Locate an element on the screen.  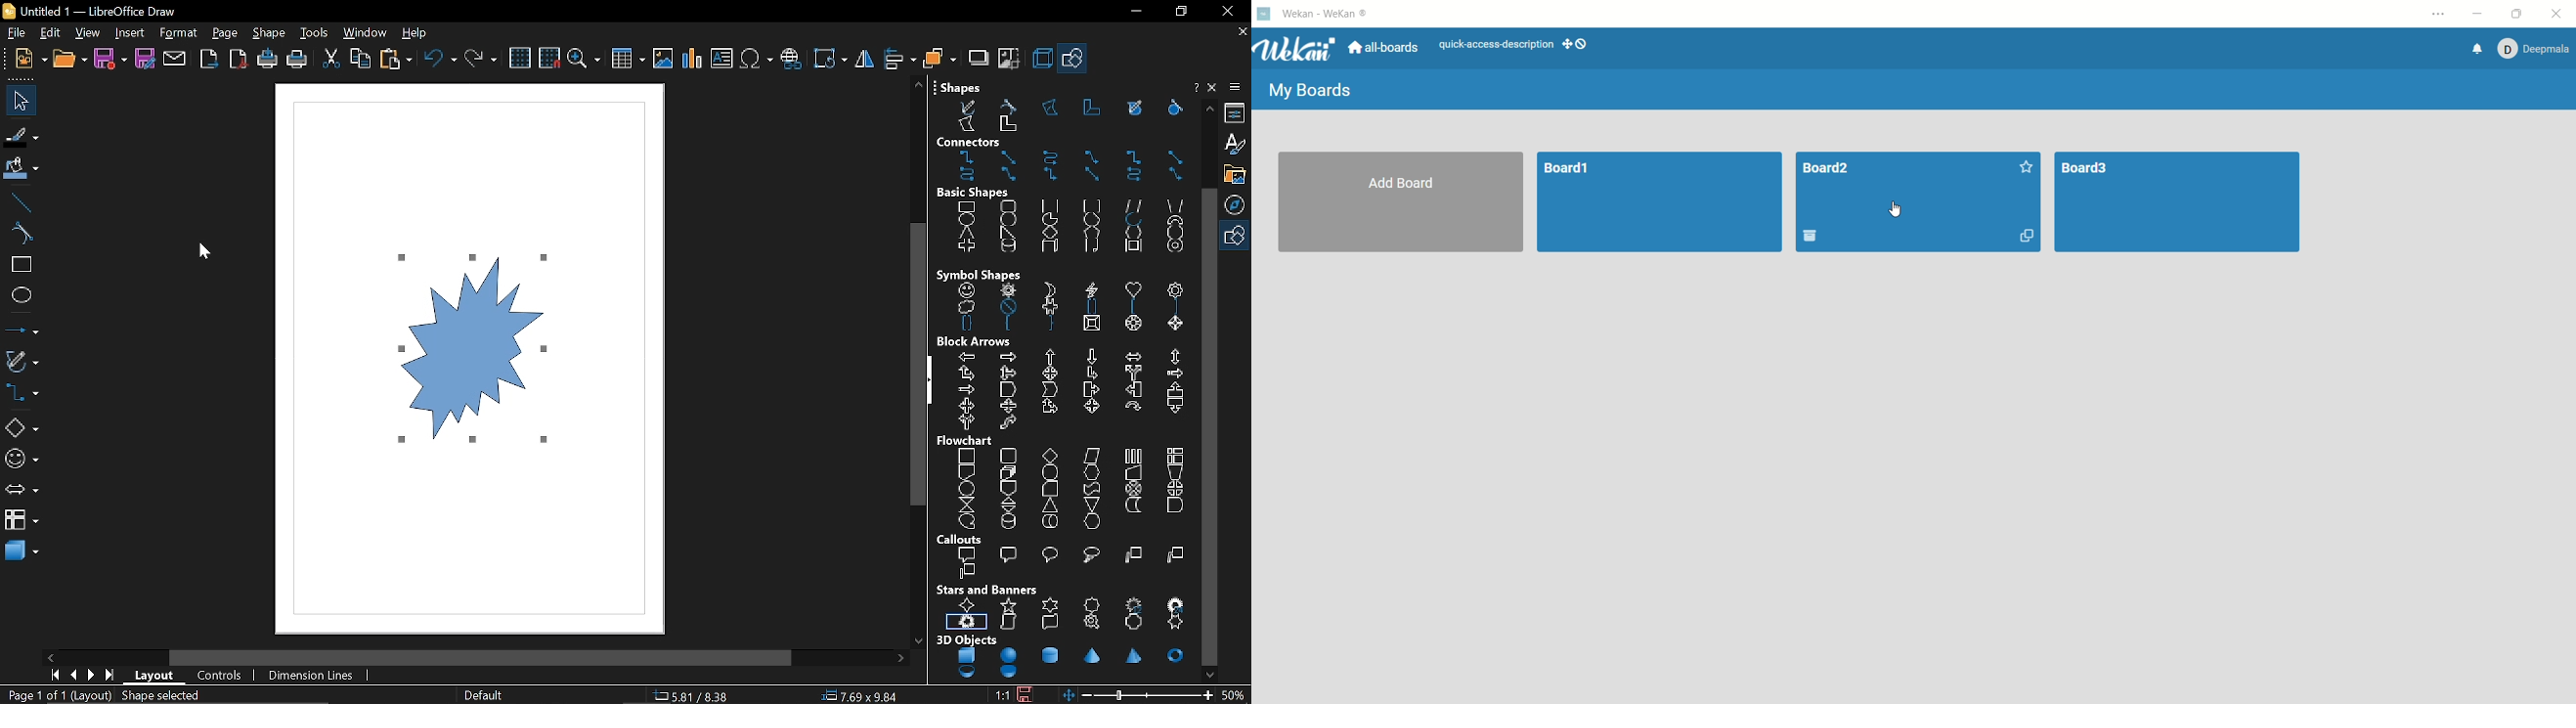
format is located at coordinates (178, 33).